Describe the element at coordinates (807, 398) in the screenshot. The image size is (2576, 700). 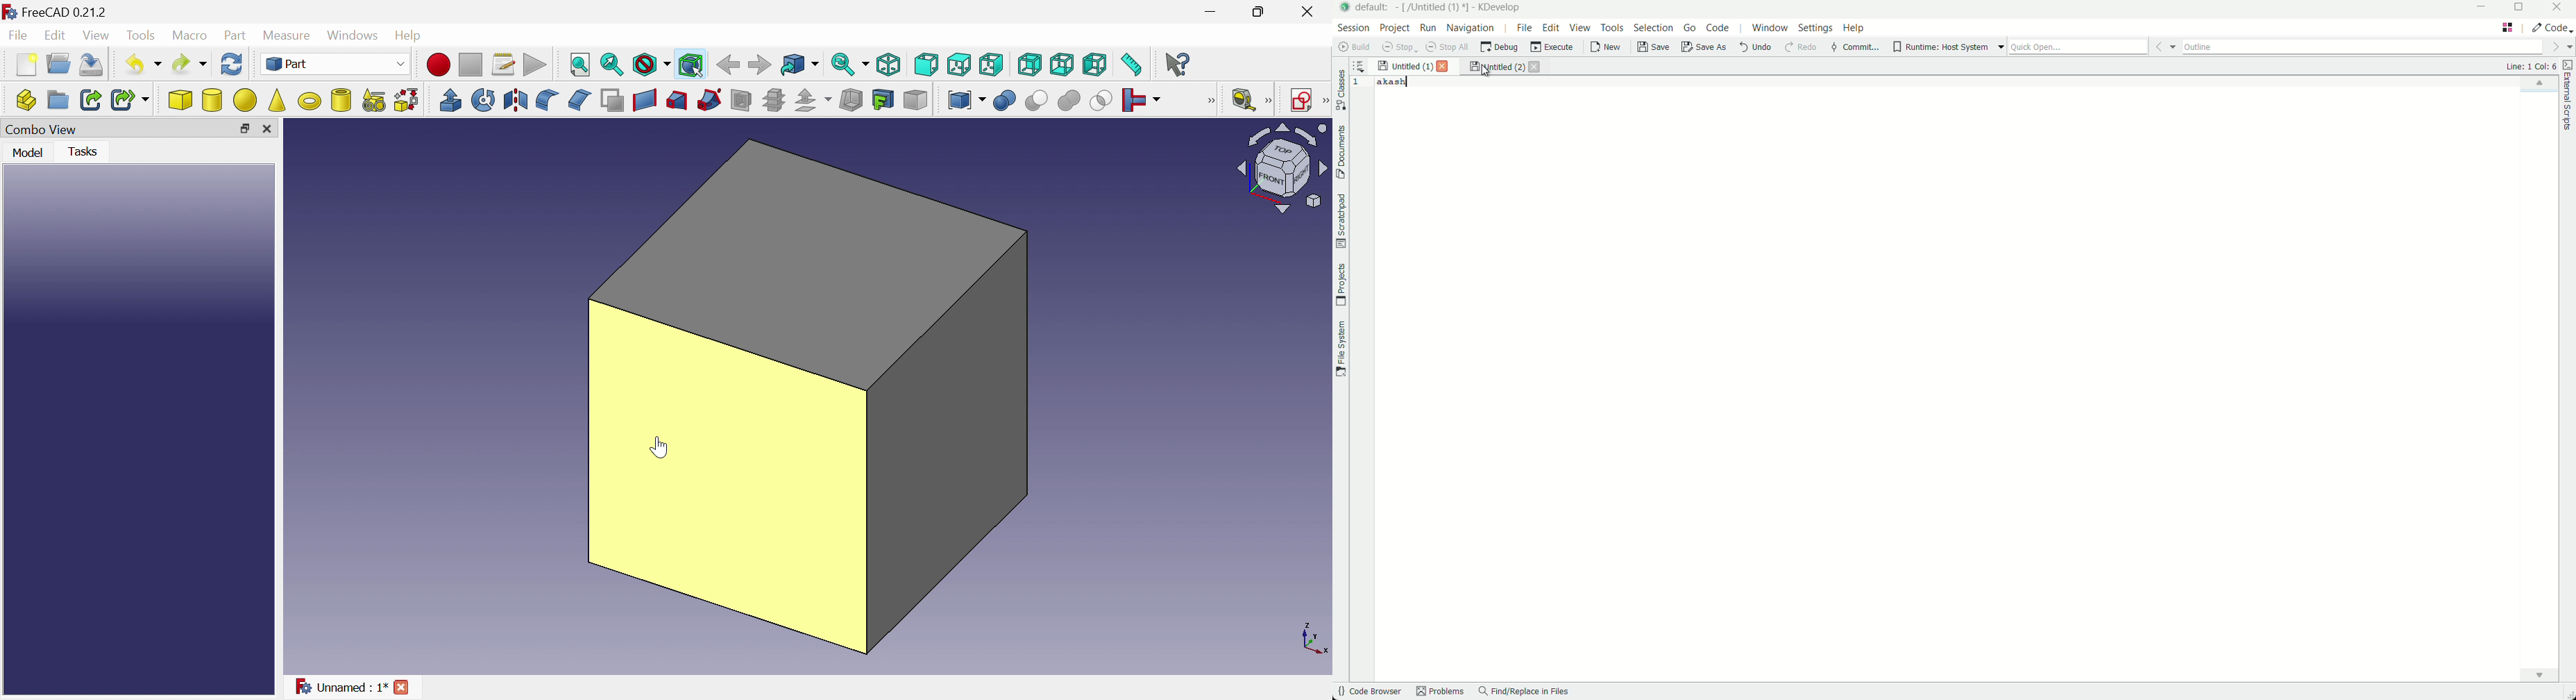
I see `Cube` at that location.